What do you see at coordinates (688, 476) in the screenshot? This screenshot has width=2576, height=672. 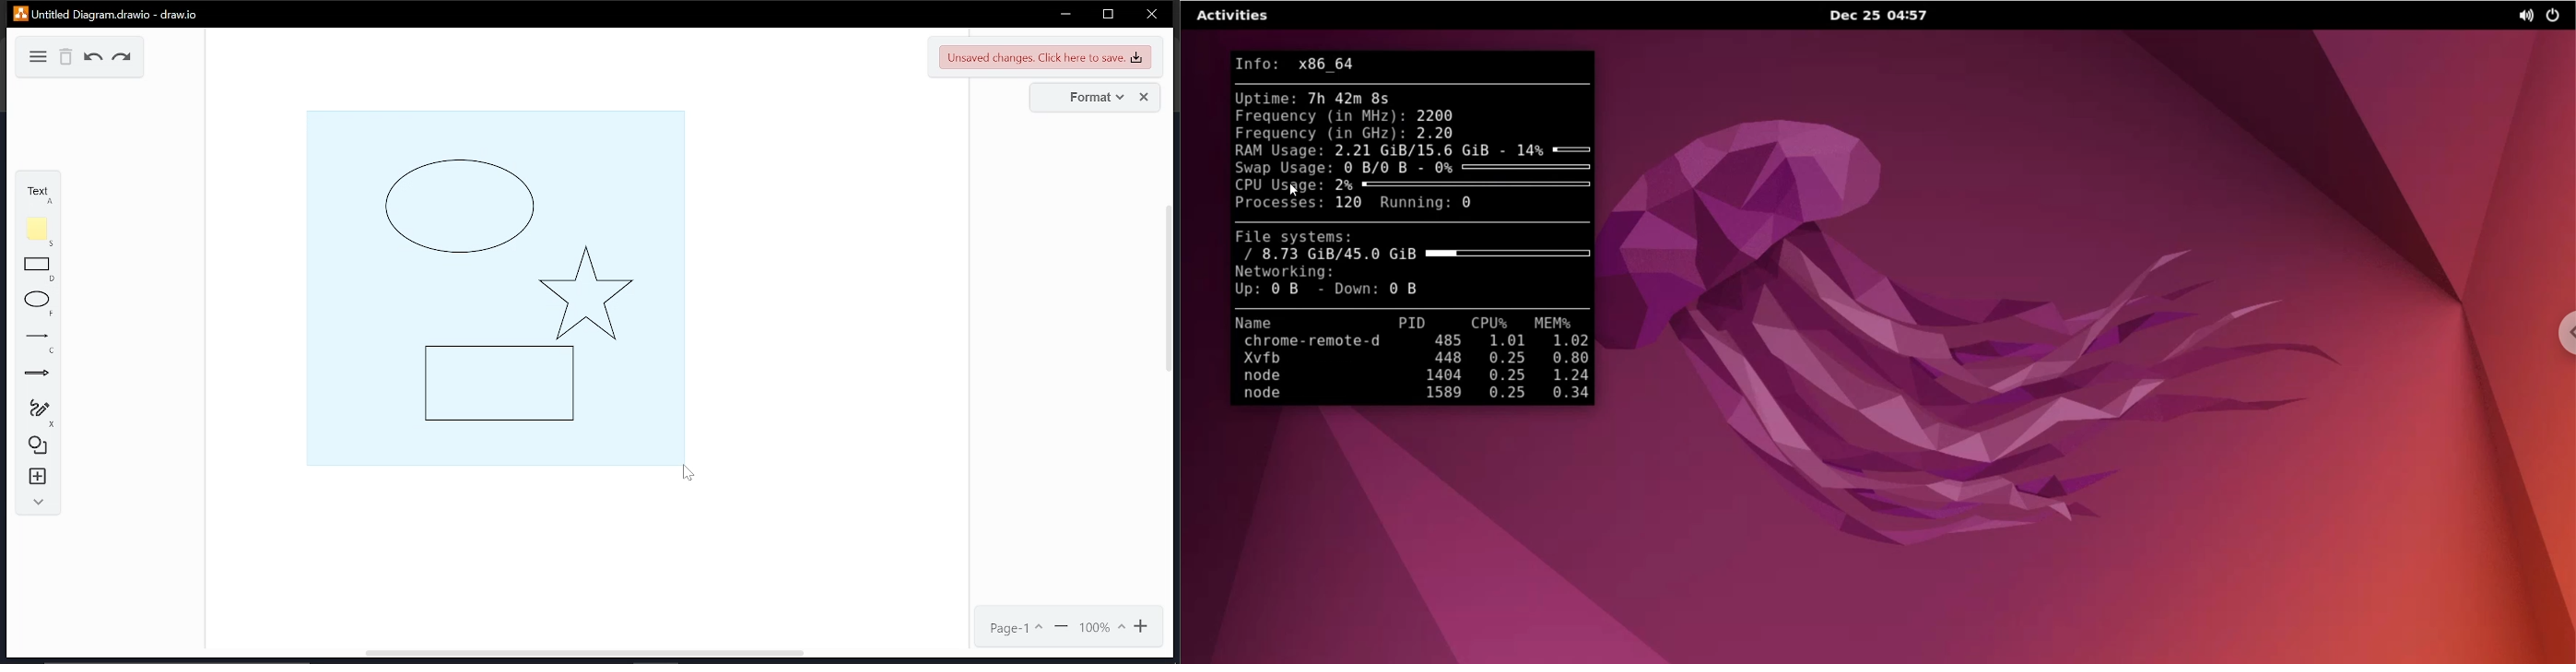 I see `Cursor` at bounding box center [688, 476].